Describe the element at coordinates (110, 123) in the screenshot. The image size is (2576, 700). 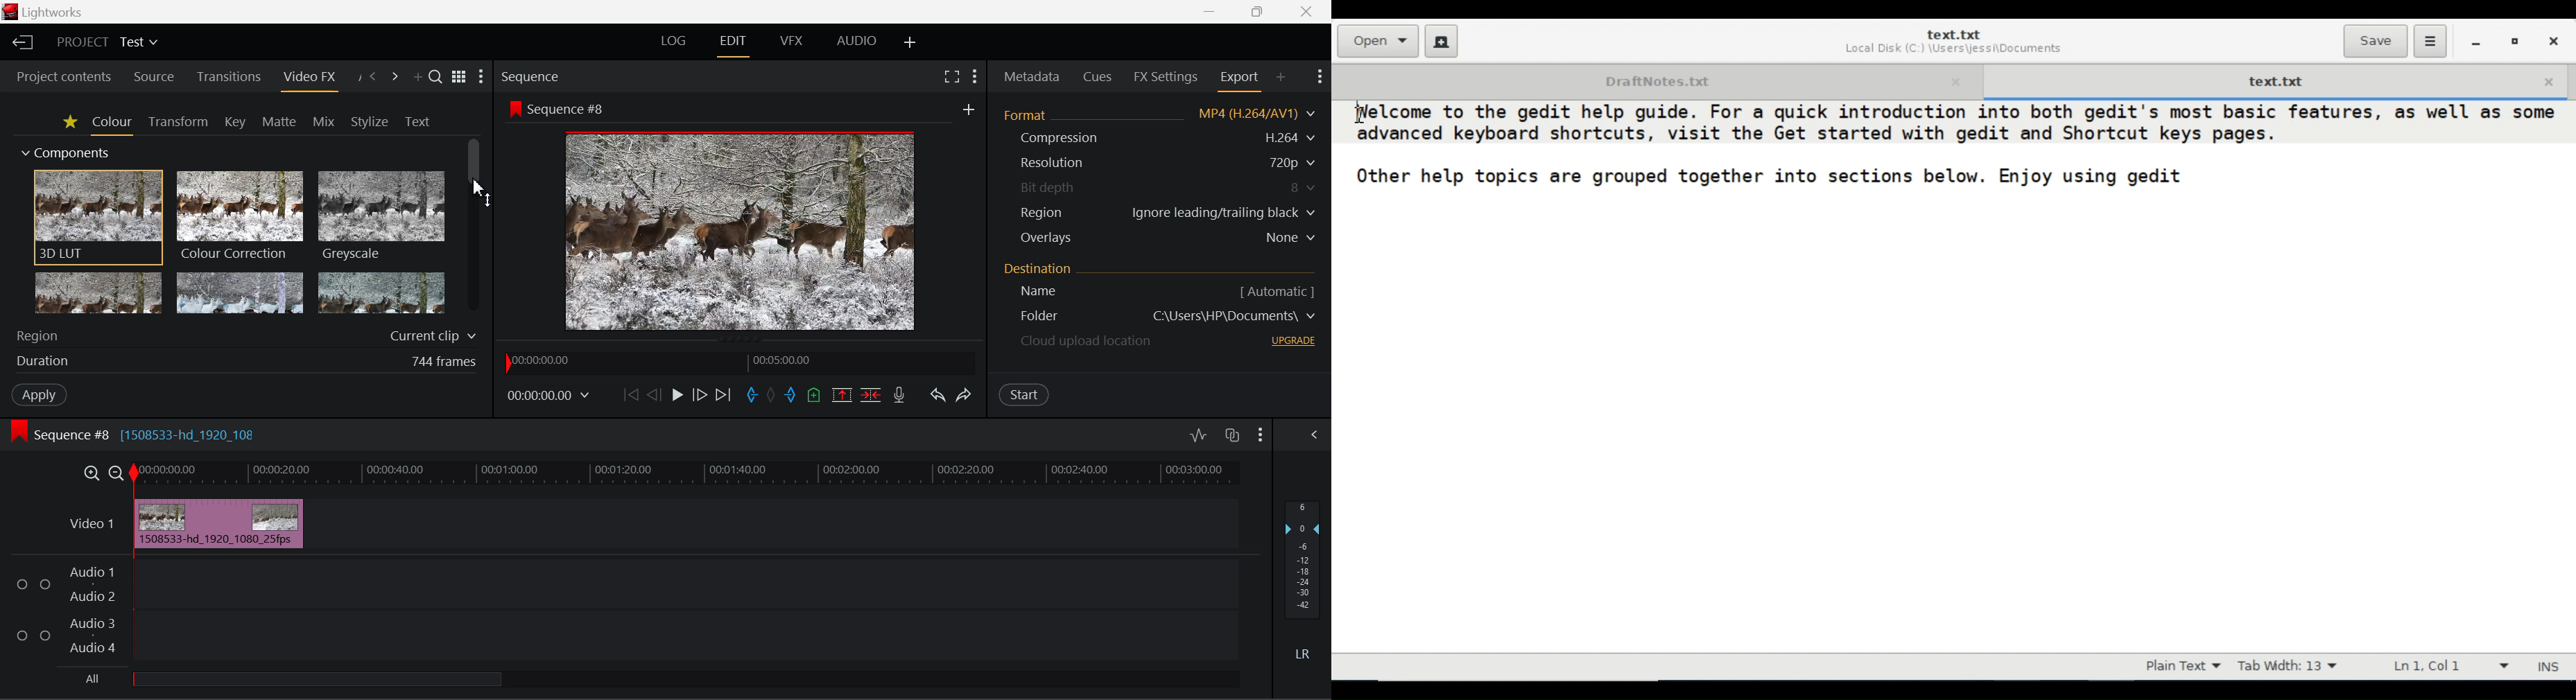
I see `Colour` at that location.